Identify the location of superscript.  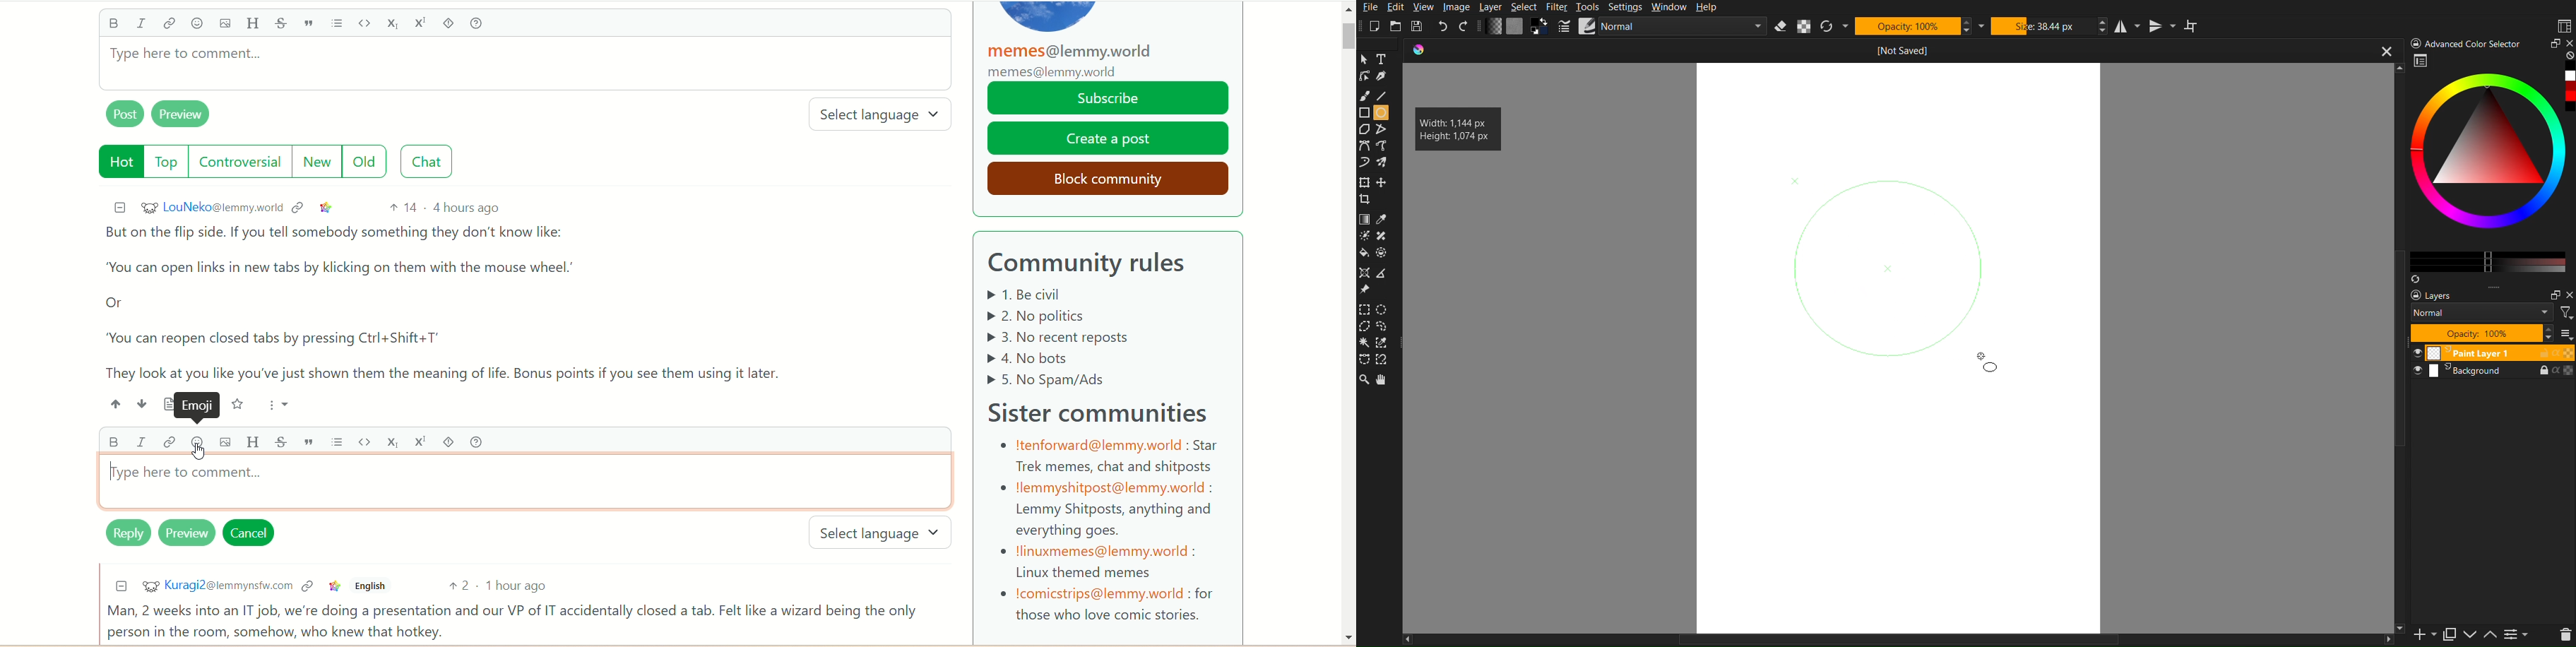
(421, 21).